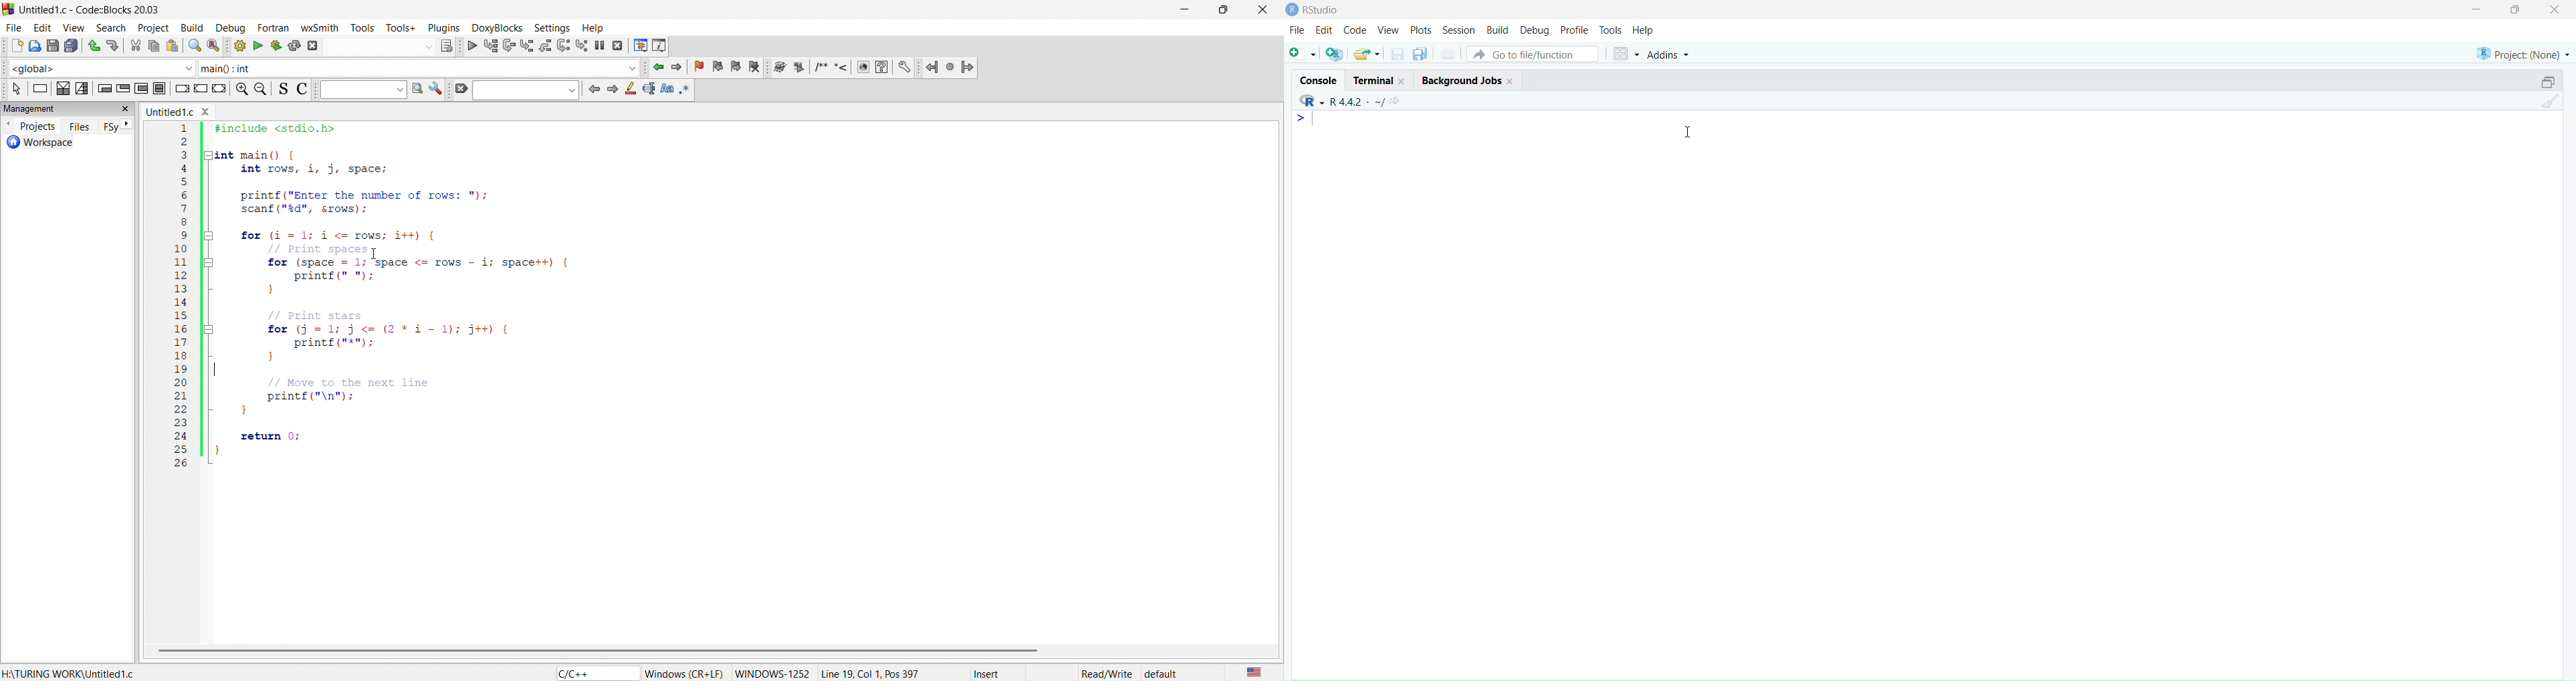  I want to click on close, so click(1510, 81).